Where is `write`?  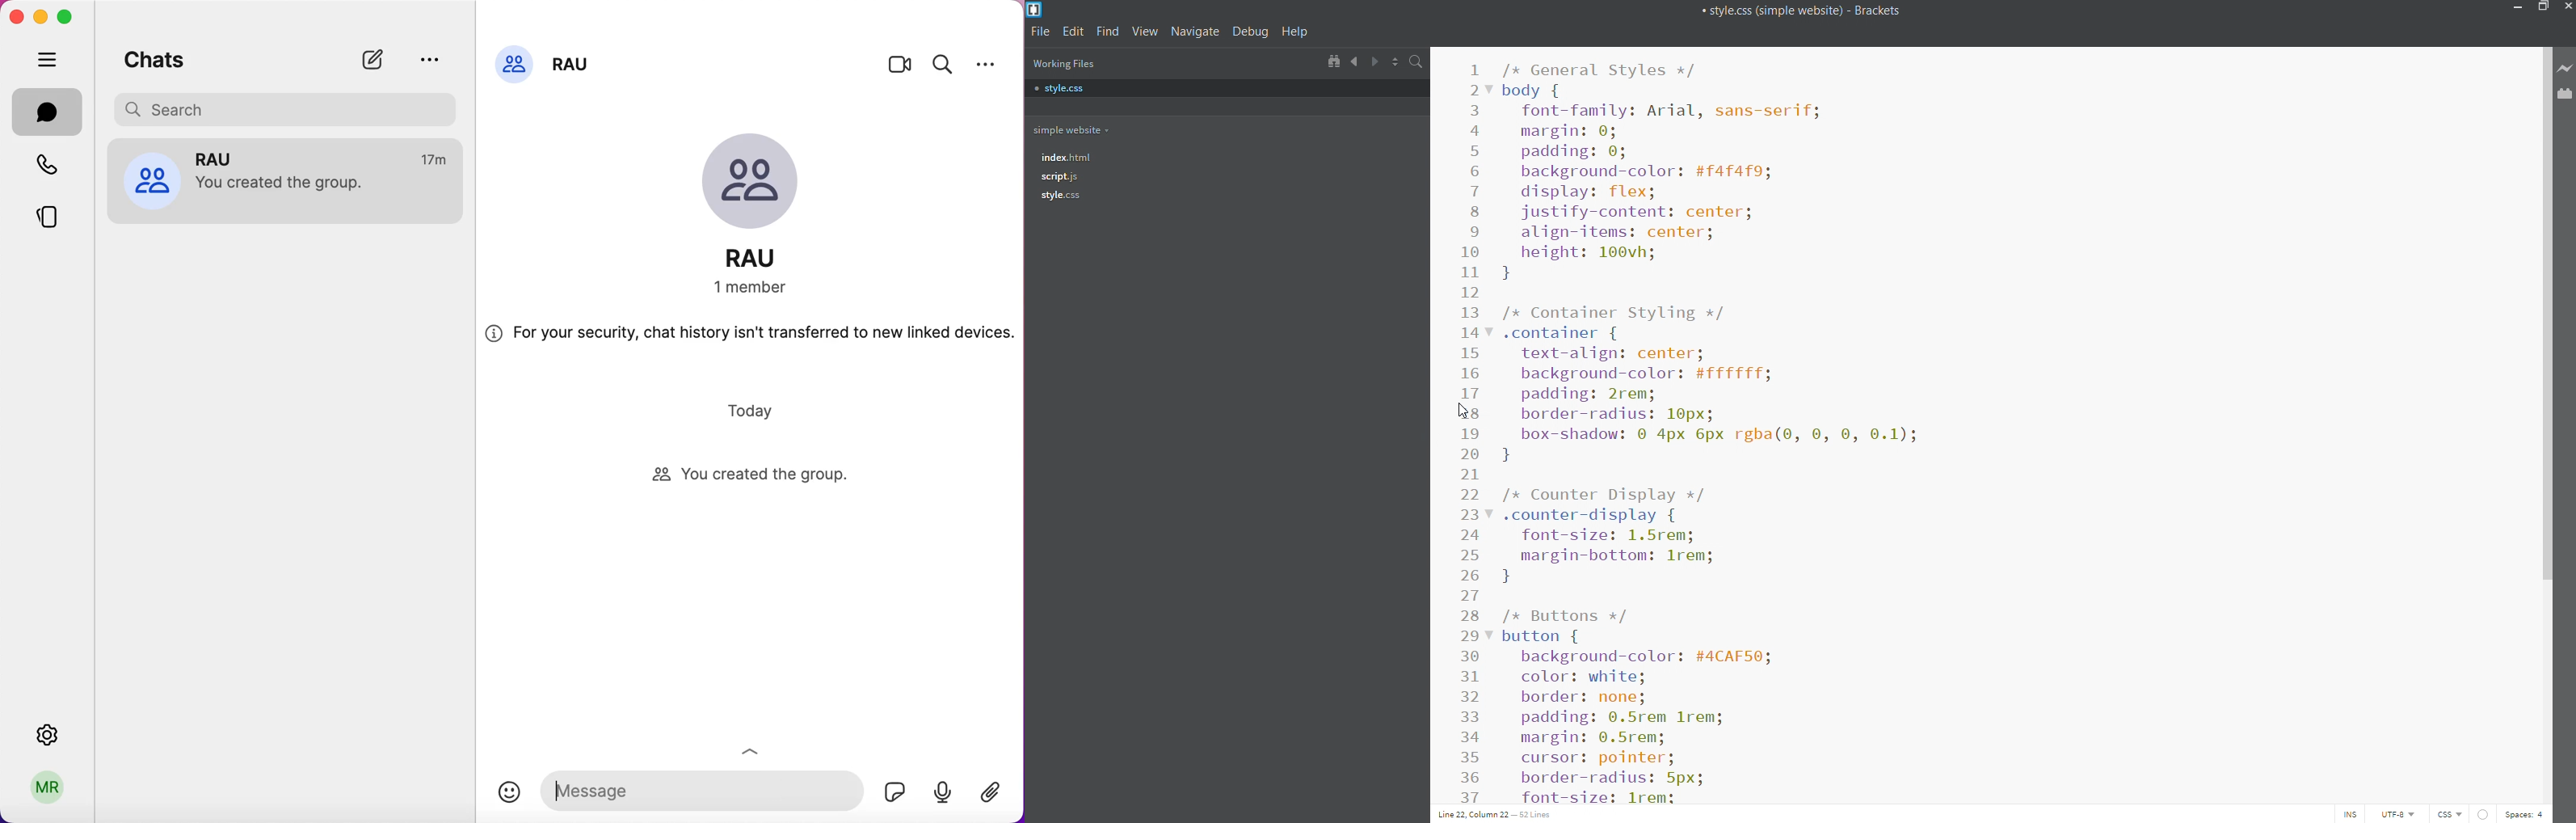
write is located at coordinates (379, 60).